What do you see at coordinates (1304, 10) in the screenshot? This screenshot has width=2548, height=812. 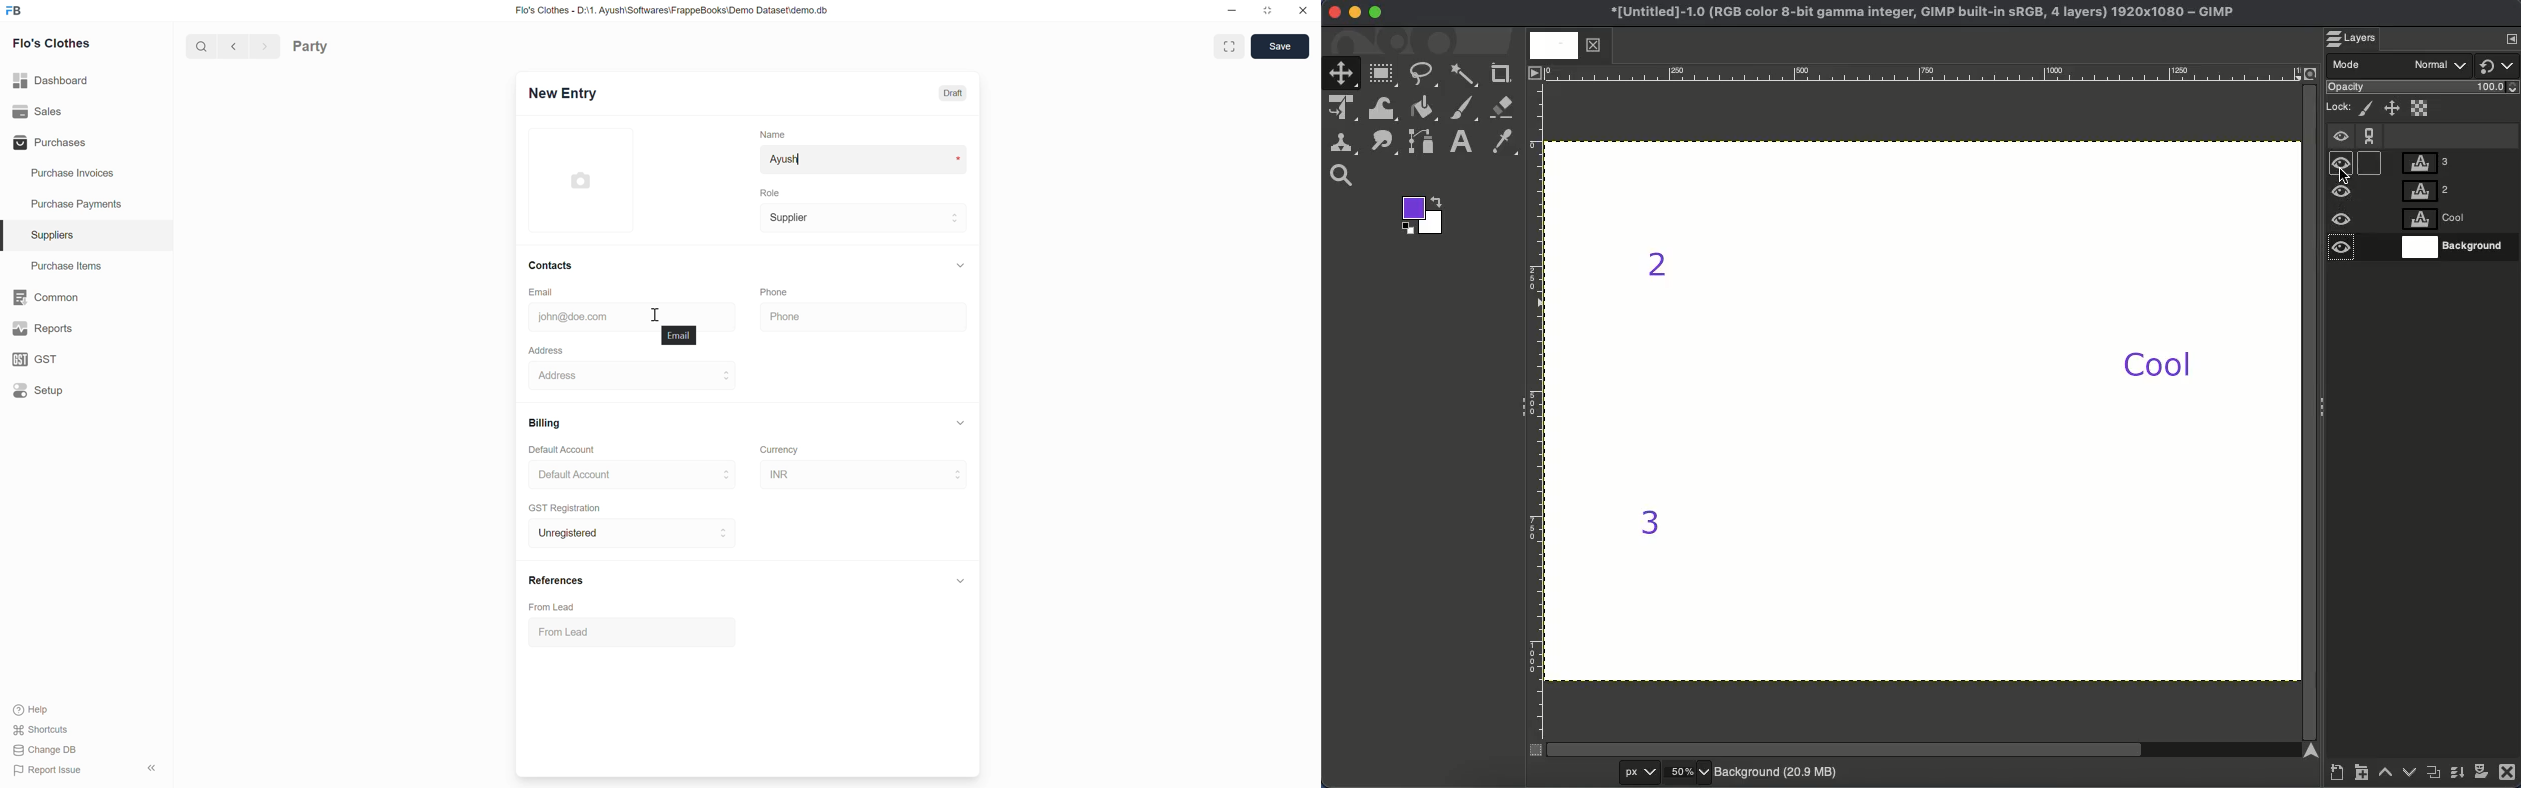 I see `Close` at bounding box center [1304, 10].